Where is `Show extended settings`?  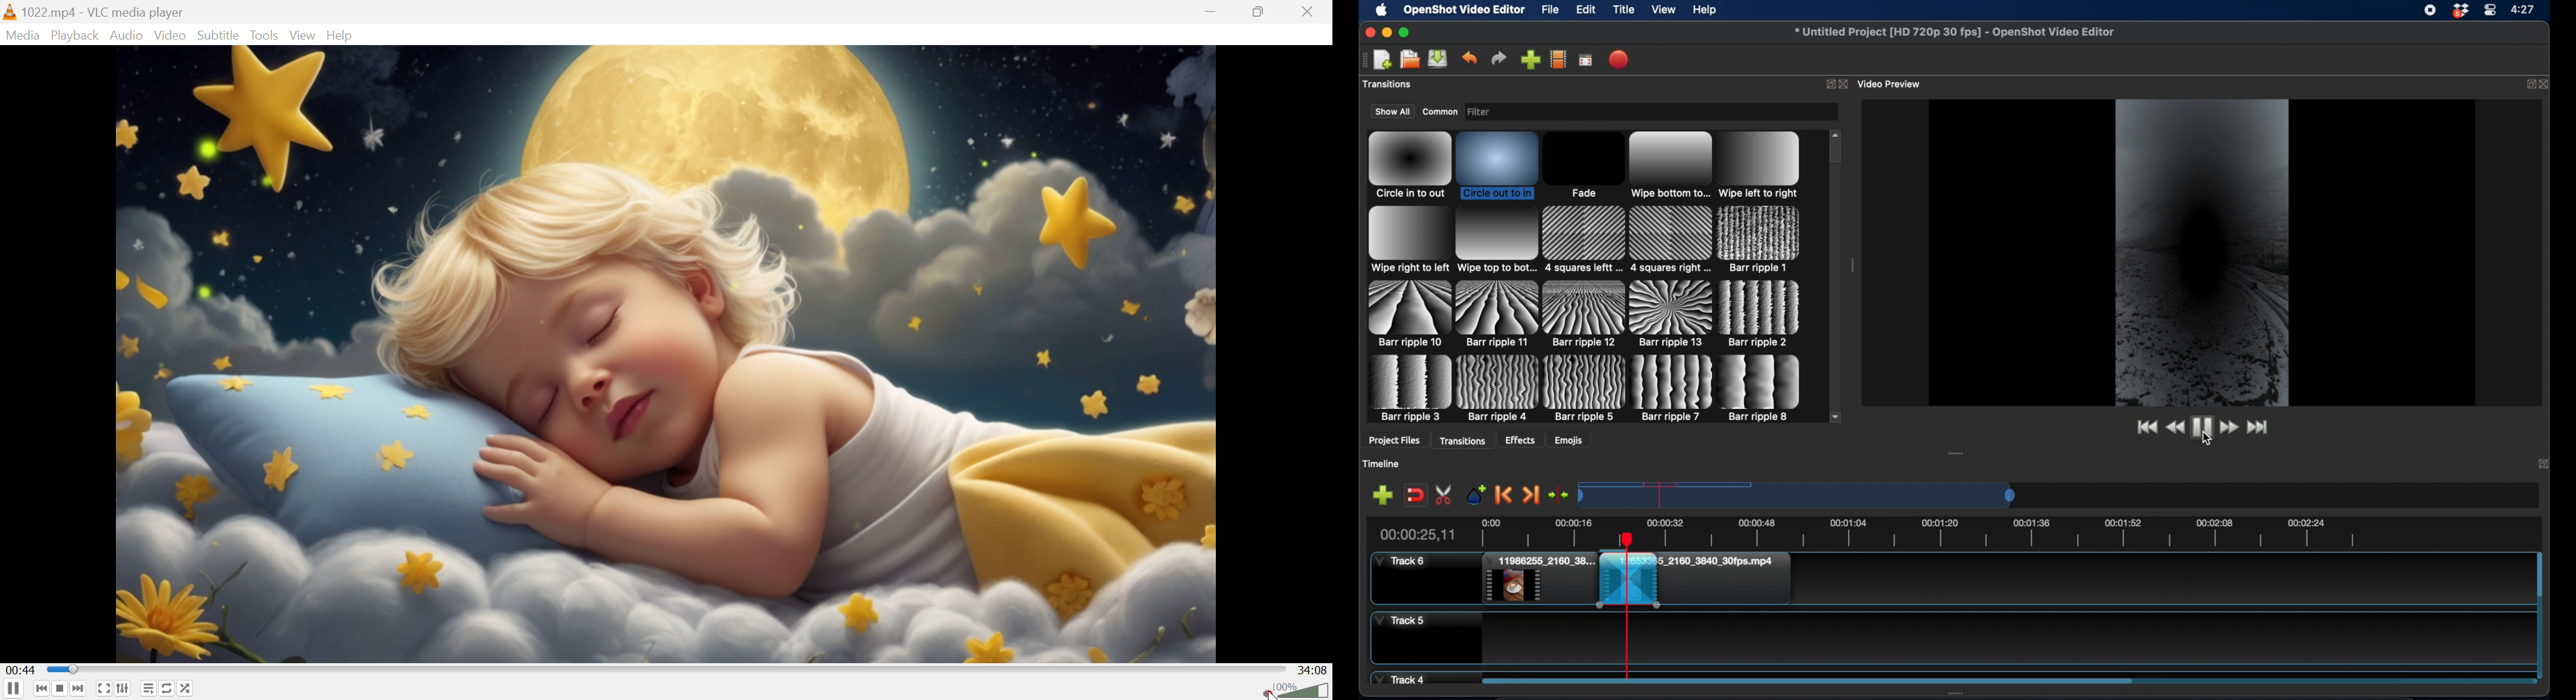
Show extended settings is located at coordinates (126, 690).